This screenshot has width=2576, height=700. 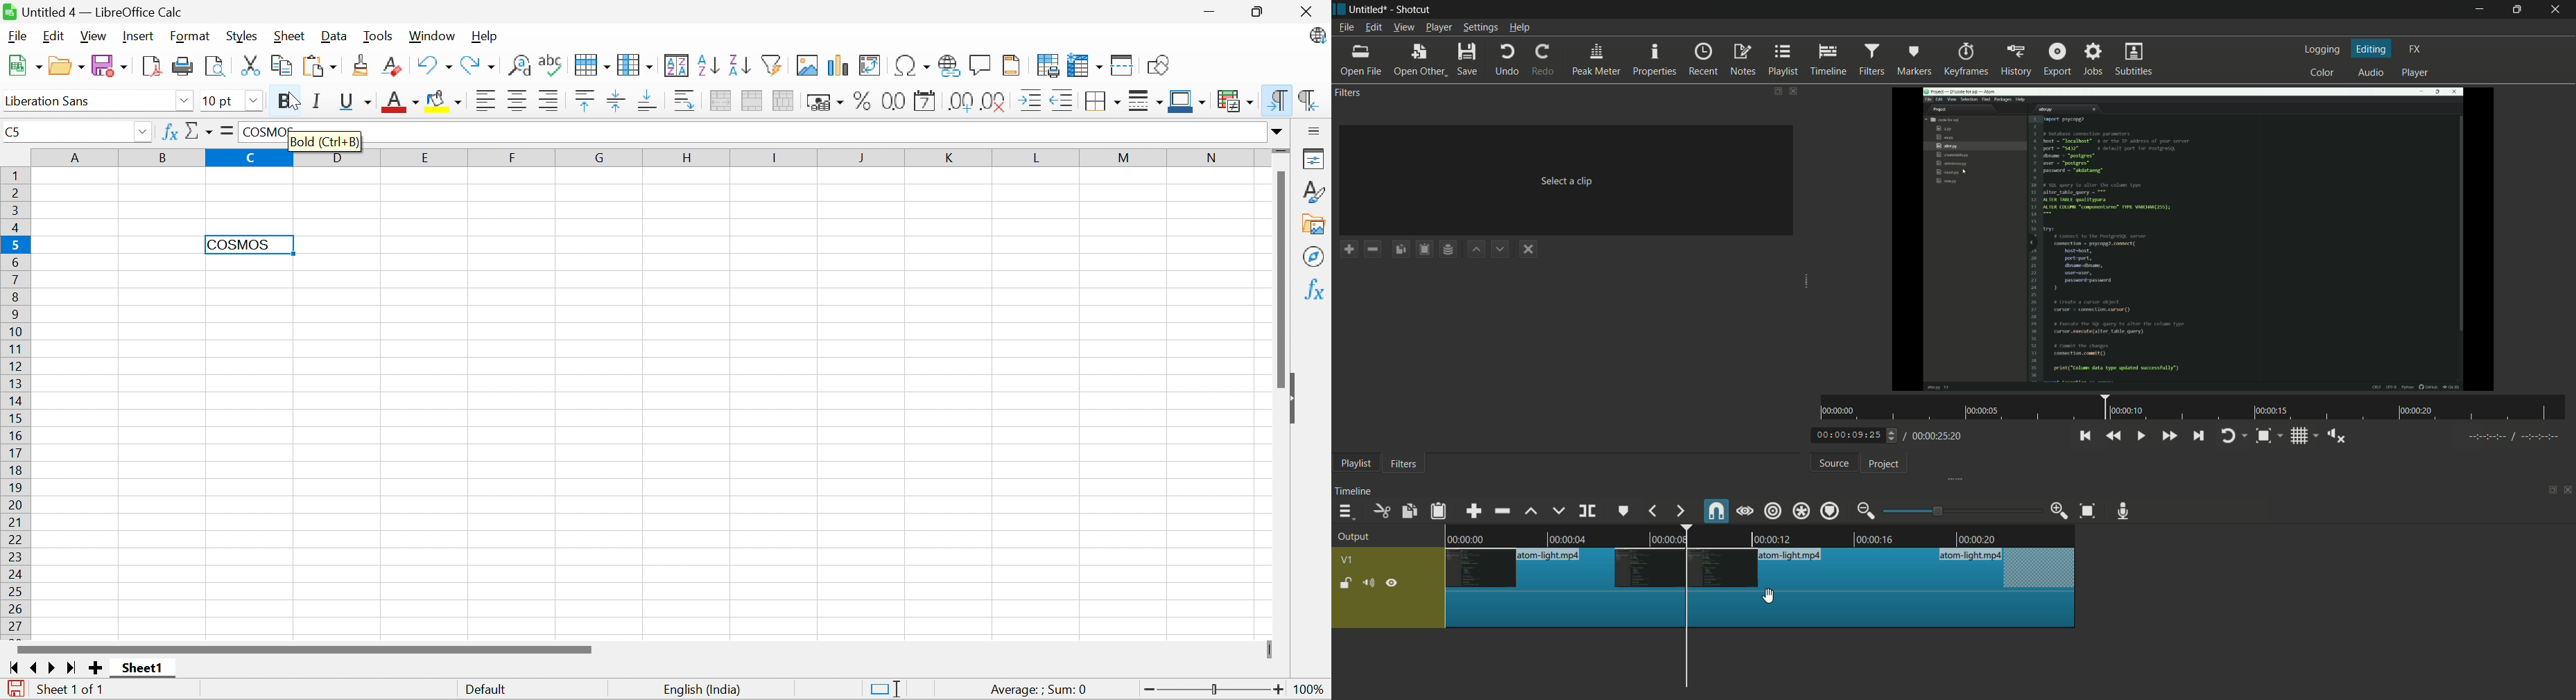 I want to click on Headers and Footers, so click(x=1014, y=64).